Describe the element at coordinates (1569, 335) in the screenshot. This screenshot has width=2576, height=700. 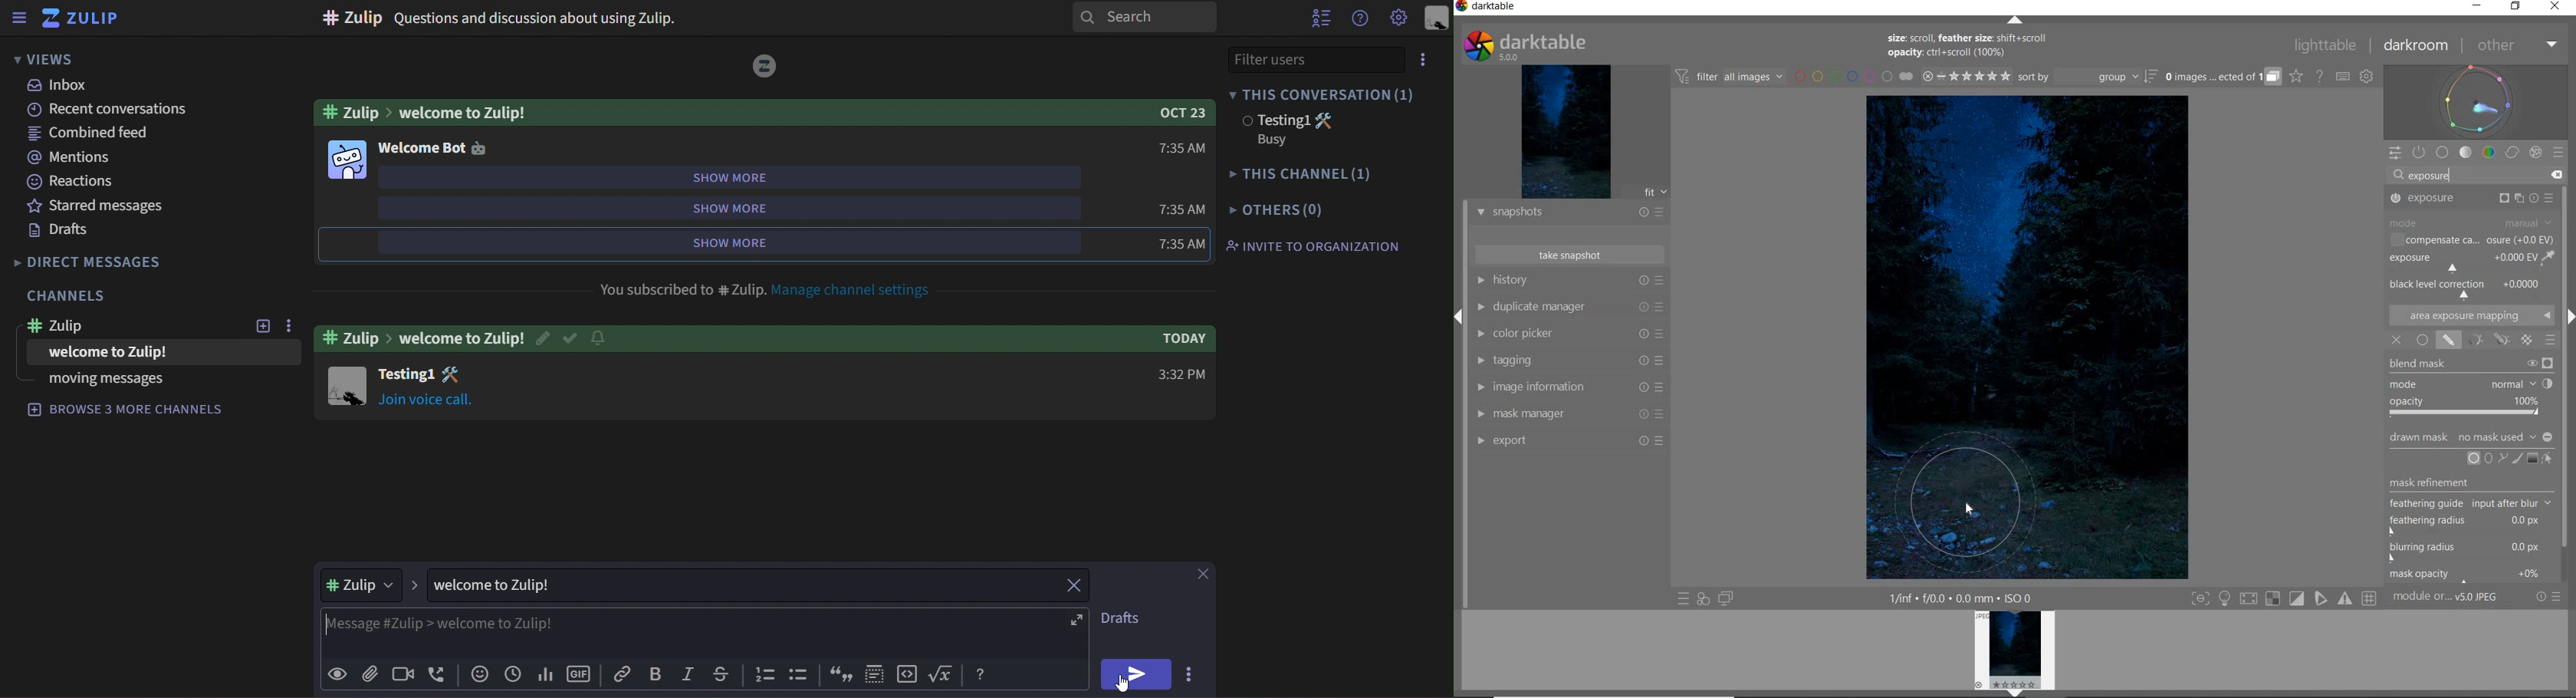
I see `COLOR PICKER` at that location.